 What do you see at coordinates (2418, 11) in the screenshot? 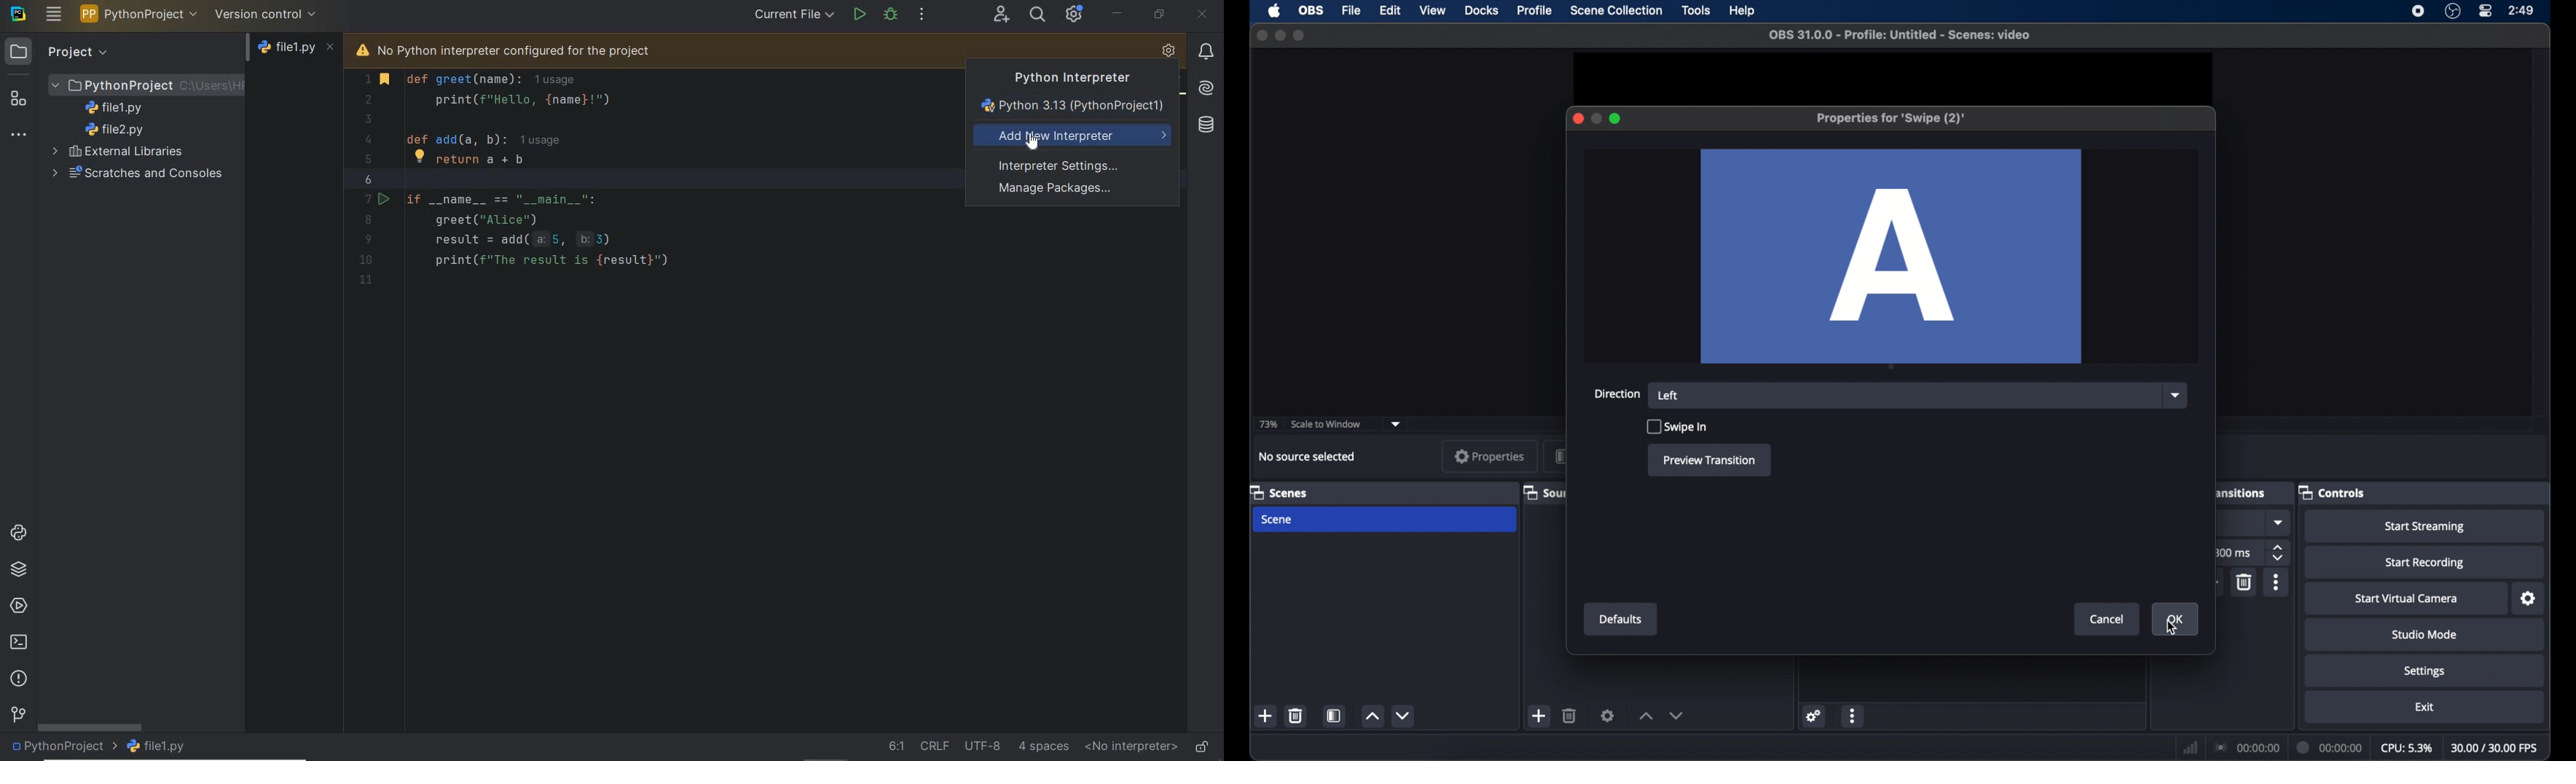
I see `screen recorder icon` at bounding box center [2418, 11].